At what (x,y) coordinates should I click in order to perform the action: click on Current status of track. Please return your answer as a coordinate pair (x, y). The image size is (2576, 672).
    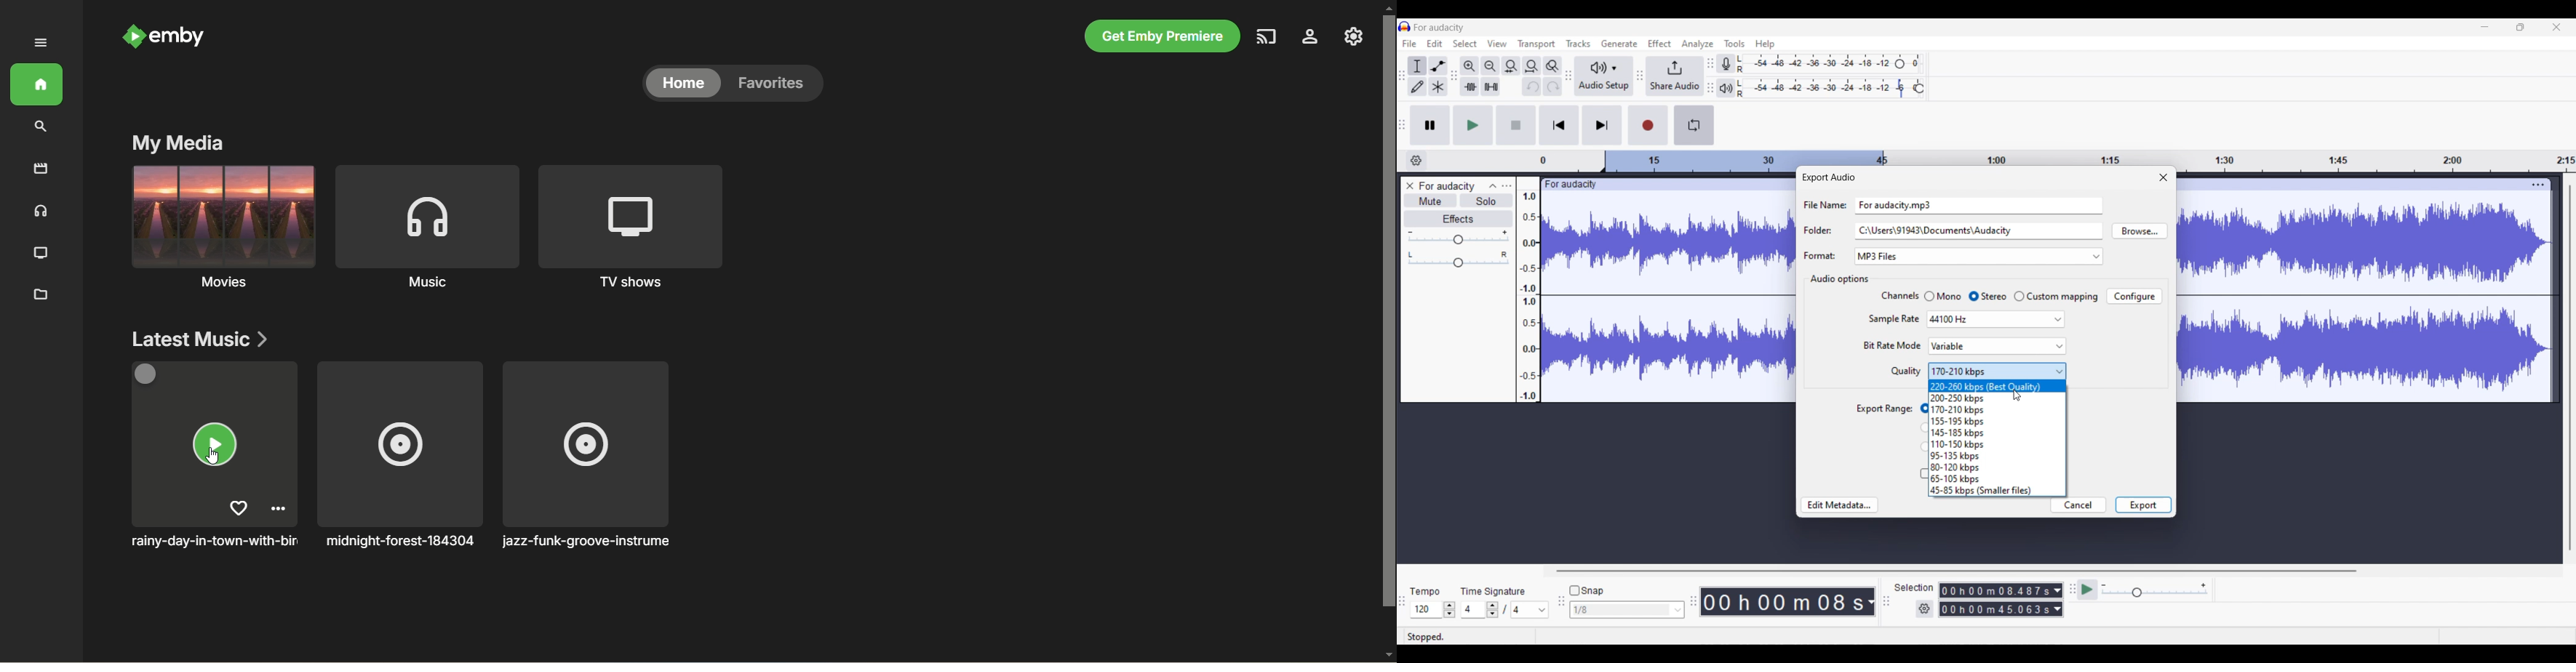
    Looking at the image, I should click on (1426, 637).